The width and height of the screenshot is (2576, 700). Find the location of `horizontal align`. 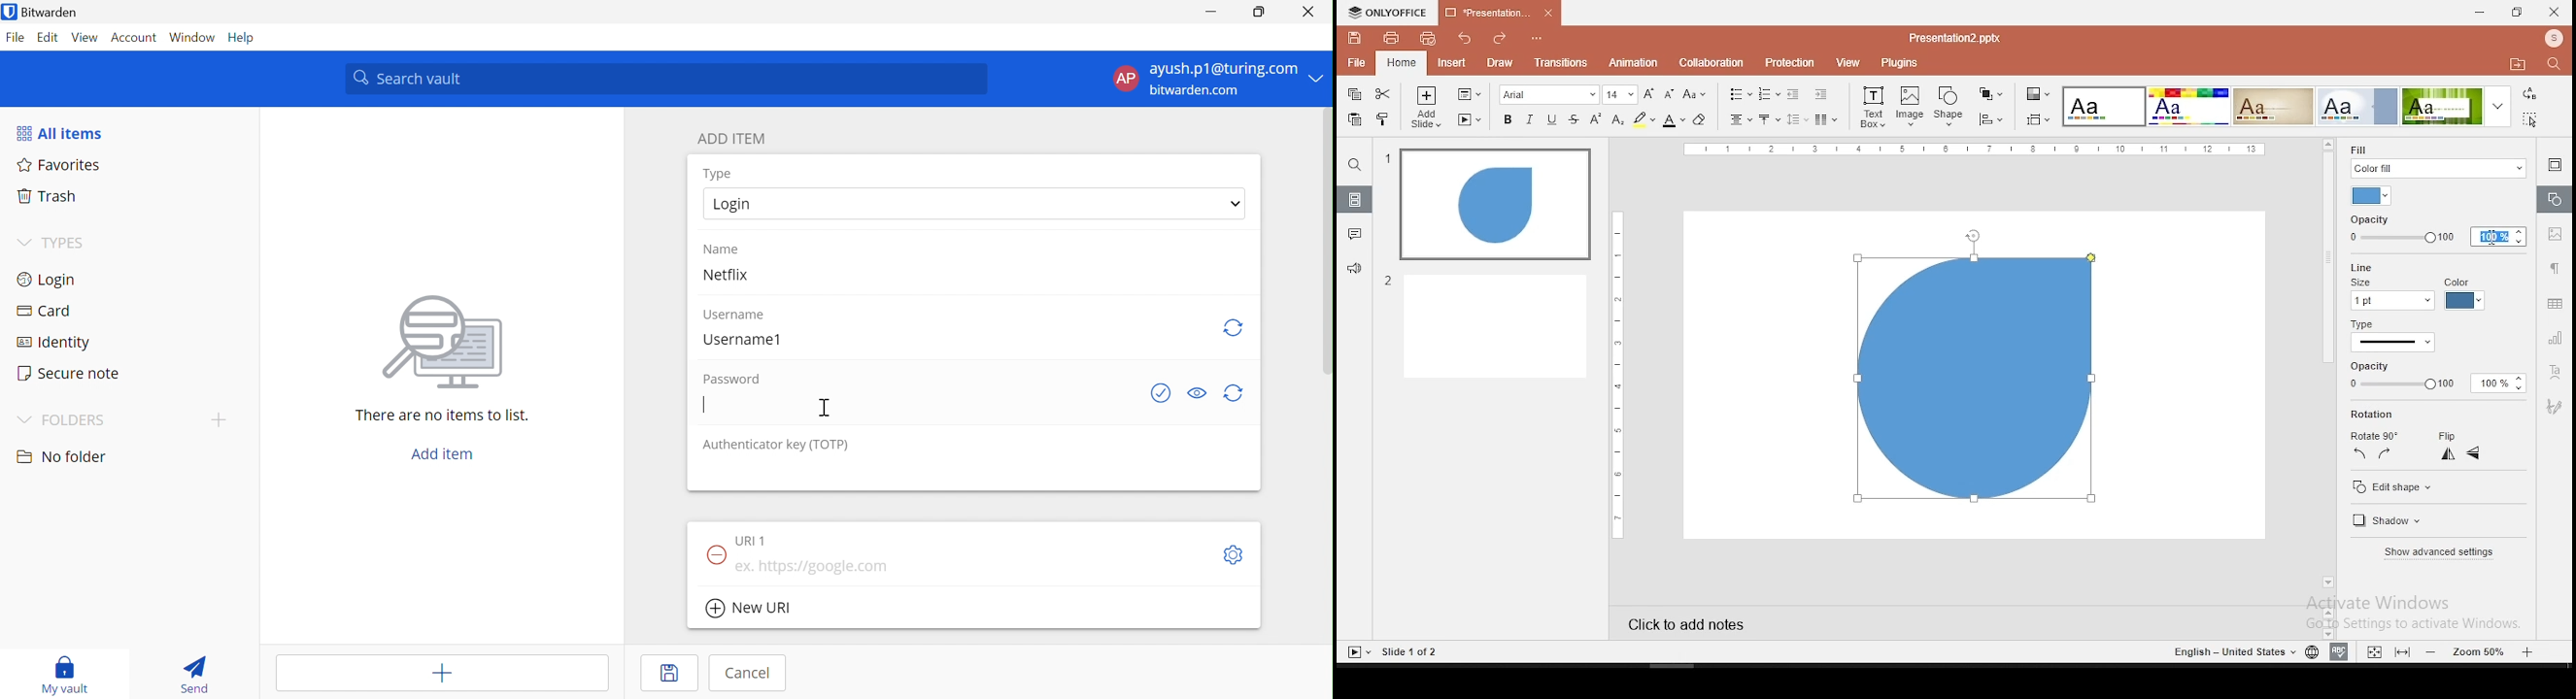

horizontal align is located at coordinates (1739, 121).